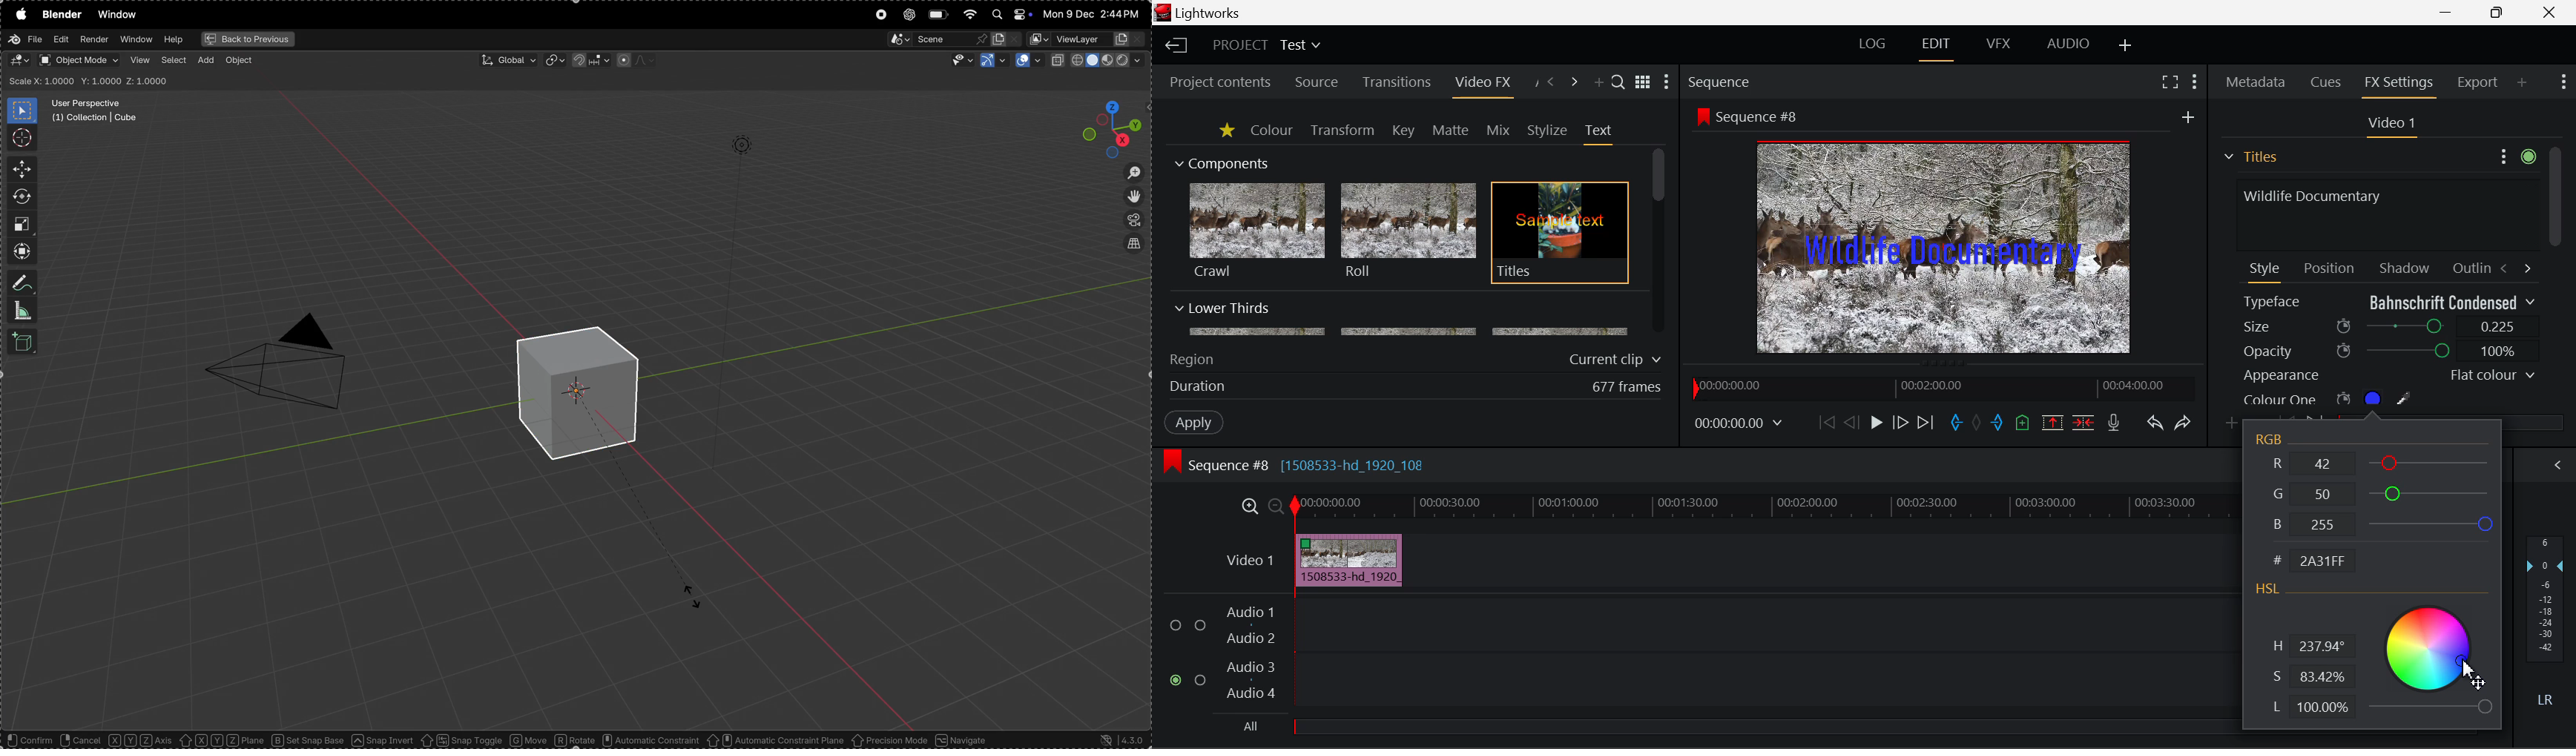 Image resolution: width=2576 pixels, height=756 pixels. I want to click on Current clip, so click(1618, 360).